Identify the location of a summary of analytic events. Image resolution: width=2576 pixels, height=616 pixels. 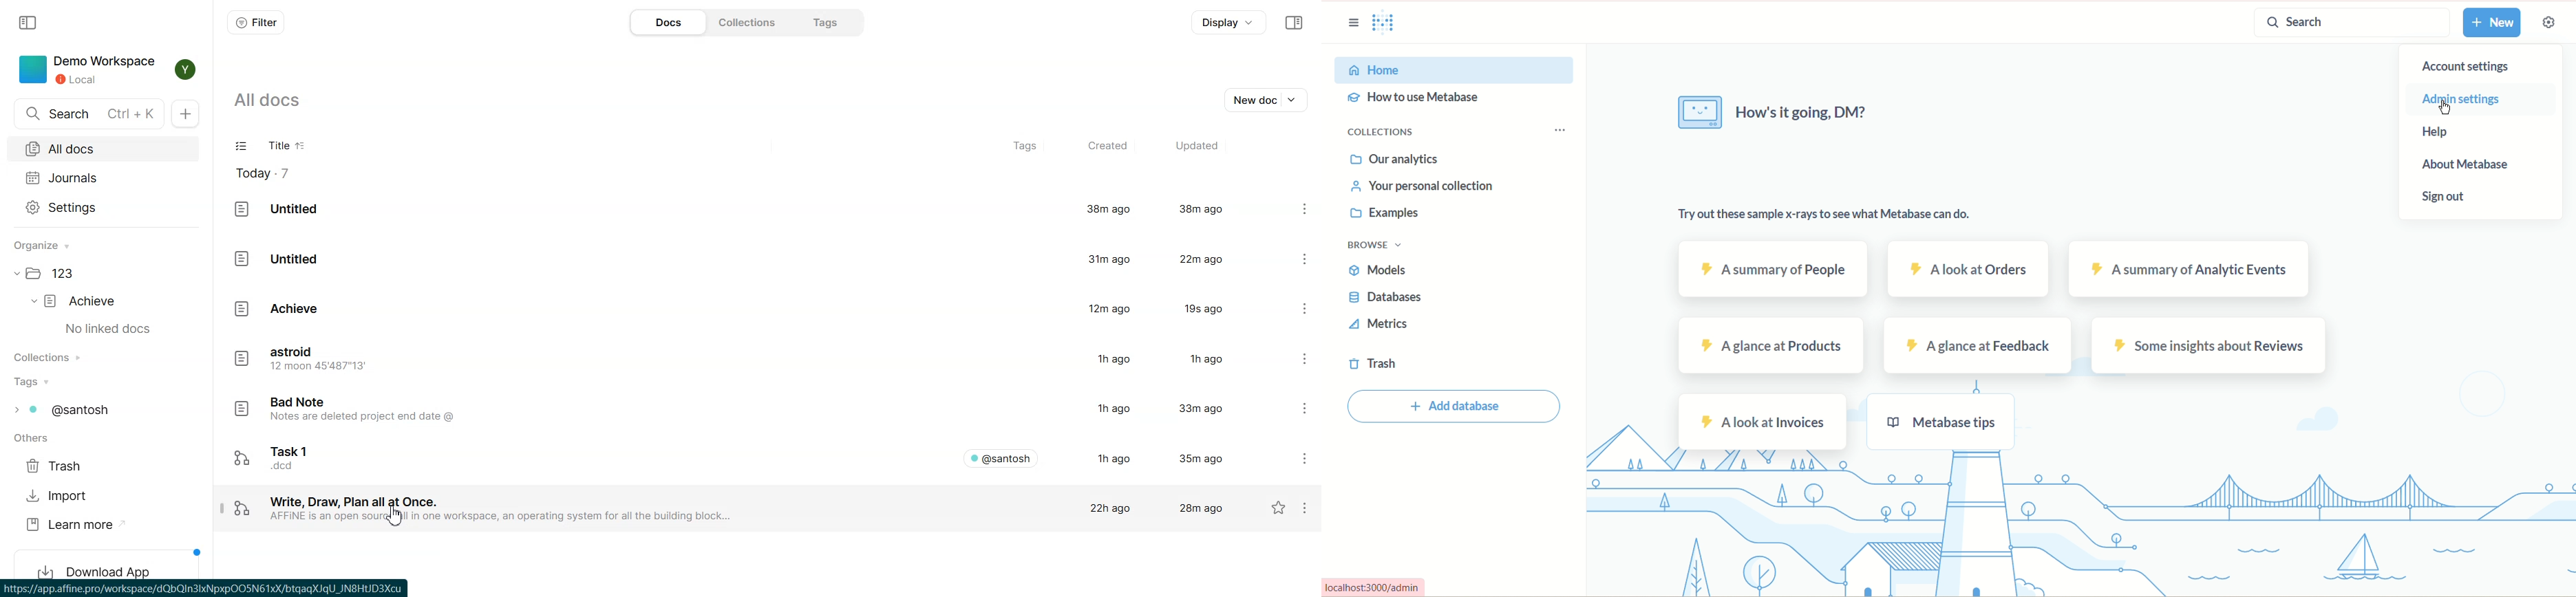
(2183, 269).